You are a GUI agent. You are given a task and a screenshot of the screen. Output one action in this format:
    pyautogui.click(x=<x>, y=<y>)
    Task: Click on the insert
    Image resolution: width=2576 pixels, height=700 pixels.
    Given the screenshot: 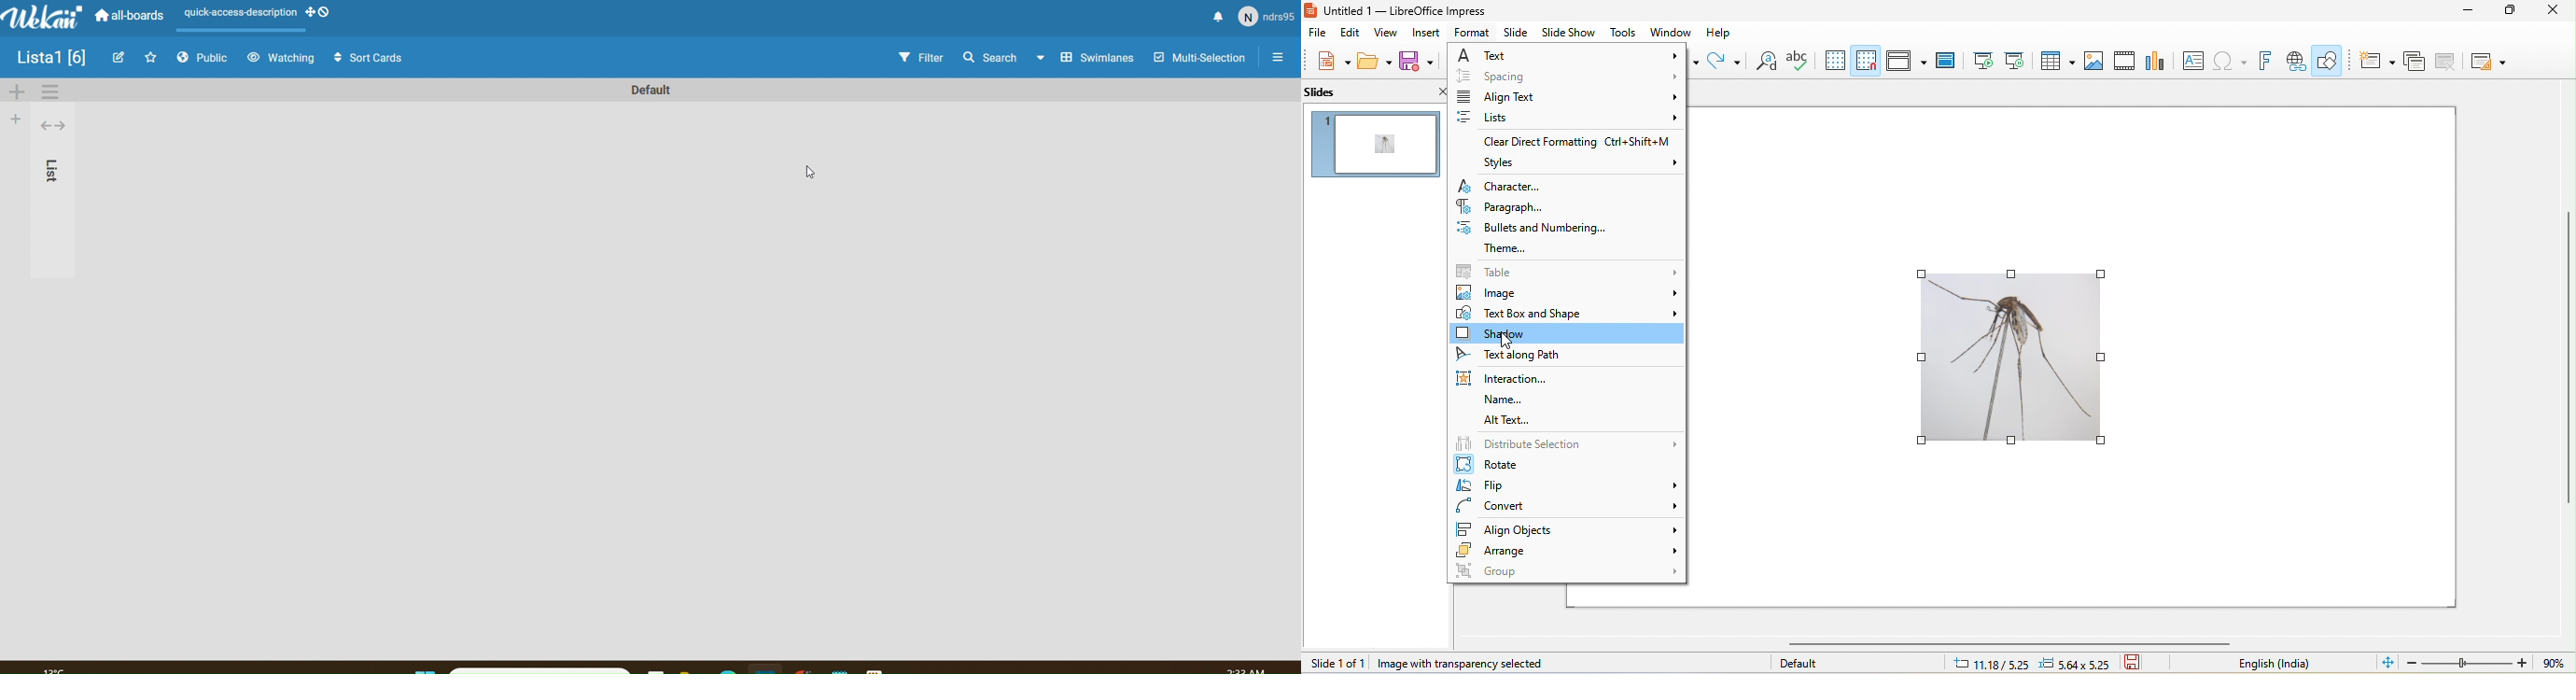 What is the action you would take?
    pyautogui.click(x=1427, y=33)
    